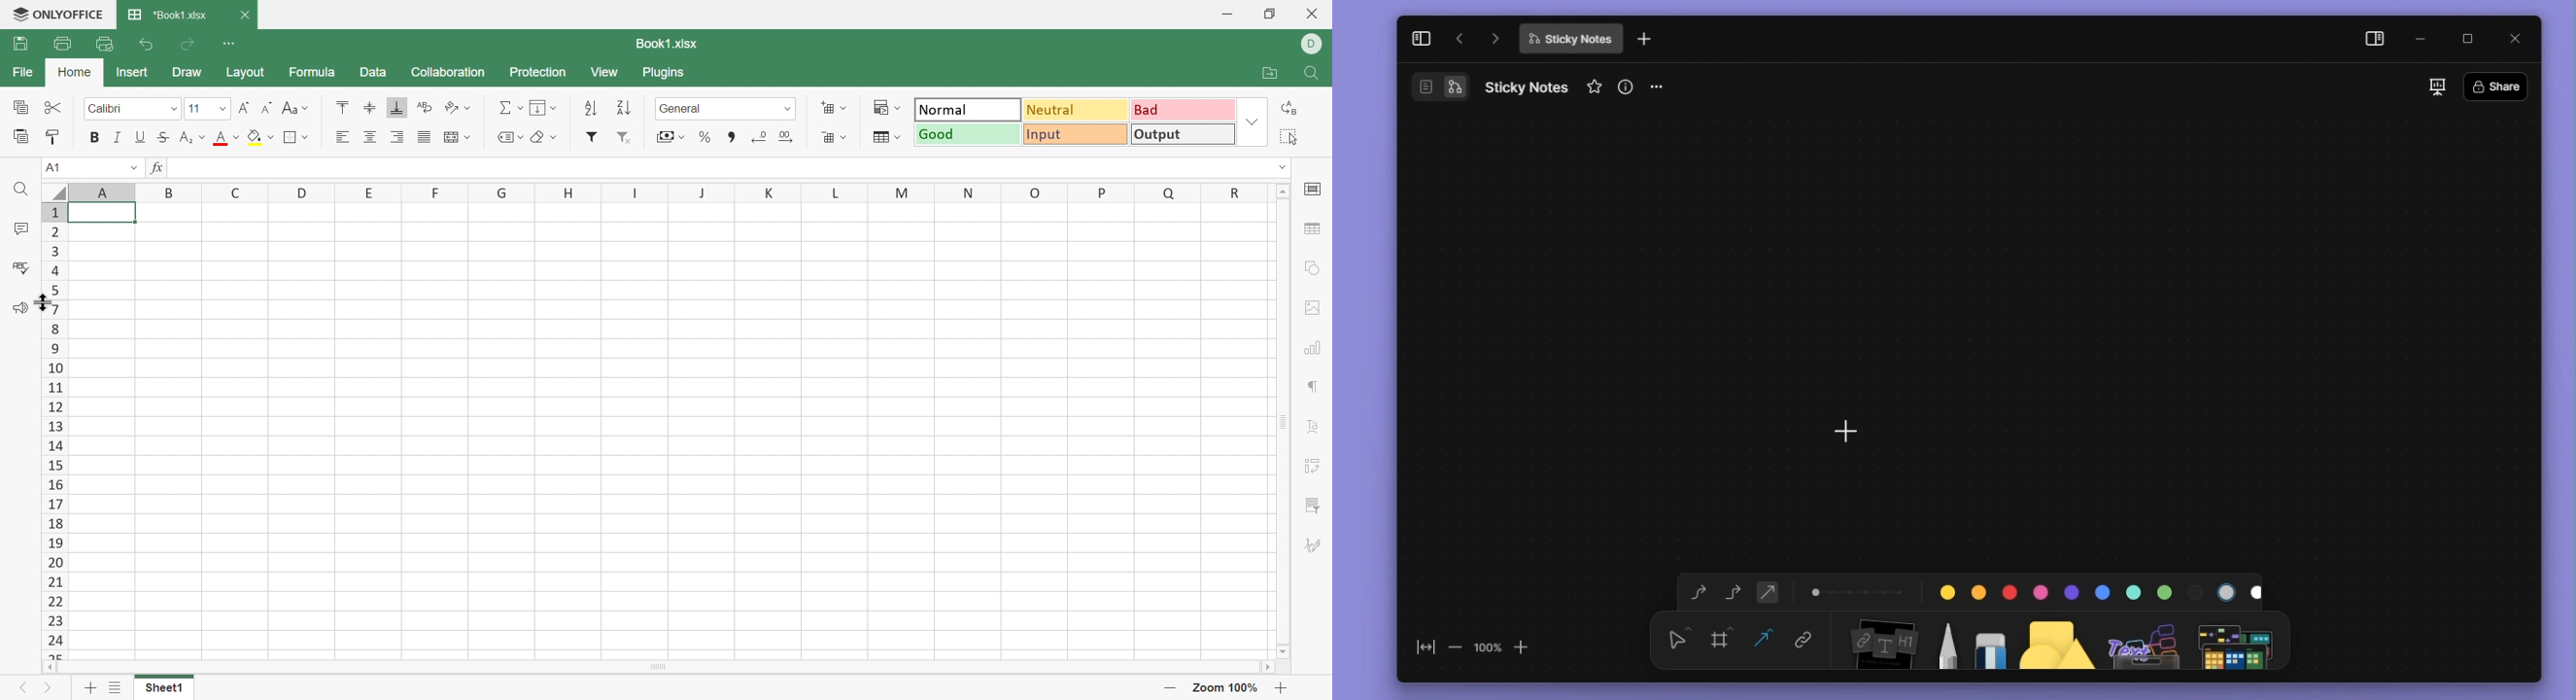 The width and height of the screenshot is (2576, 700). Describe the element at coordinates (734, 137) in the screenshot. I see `Comma style` at that location.